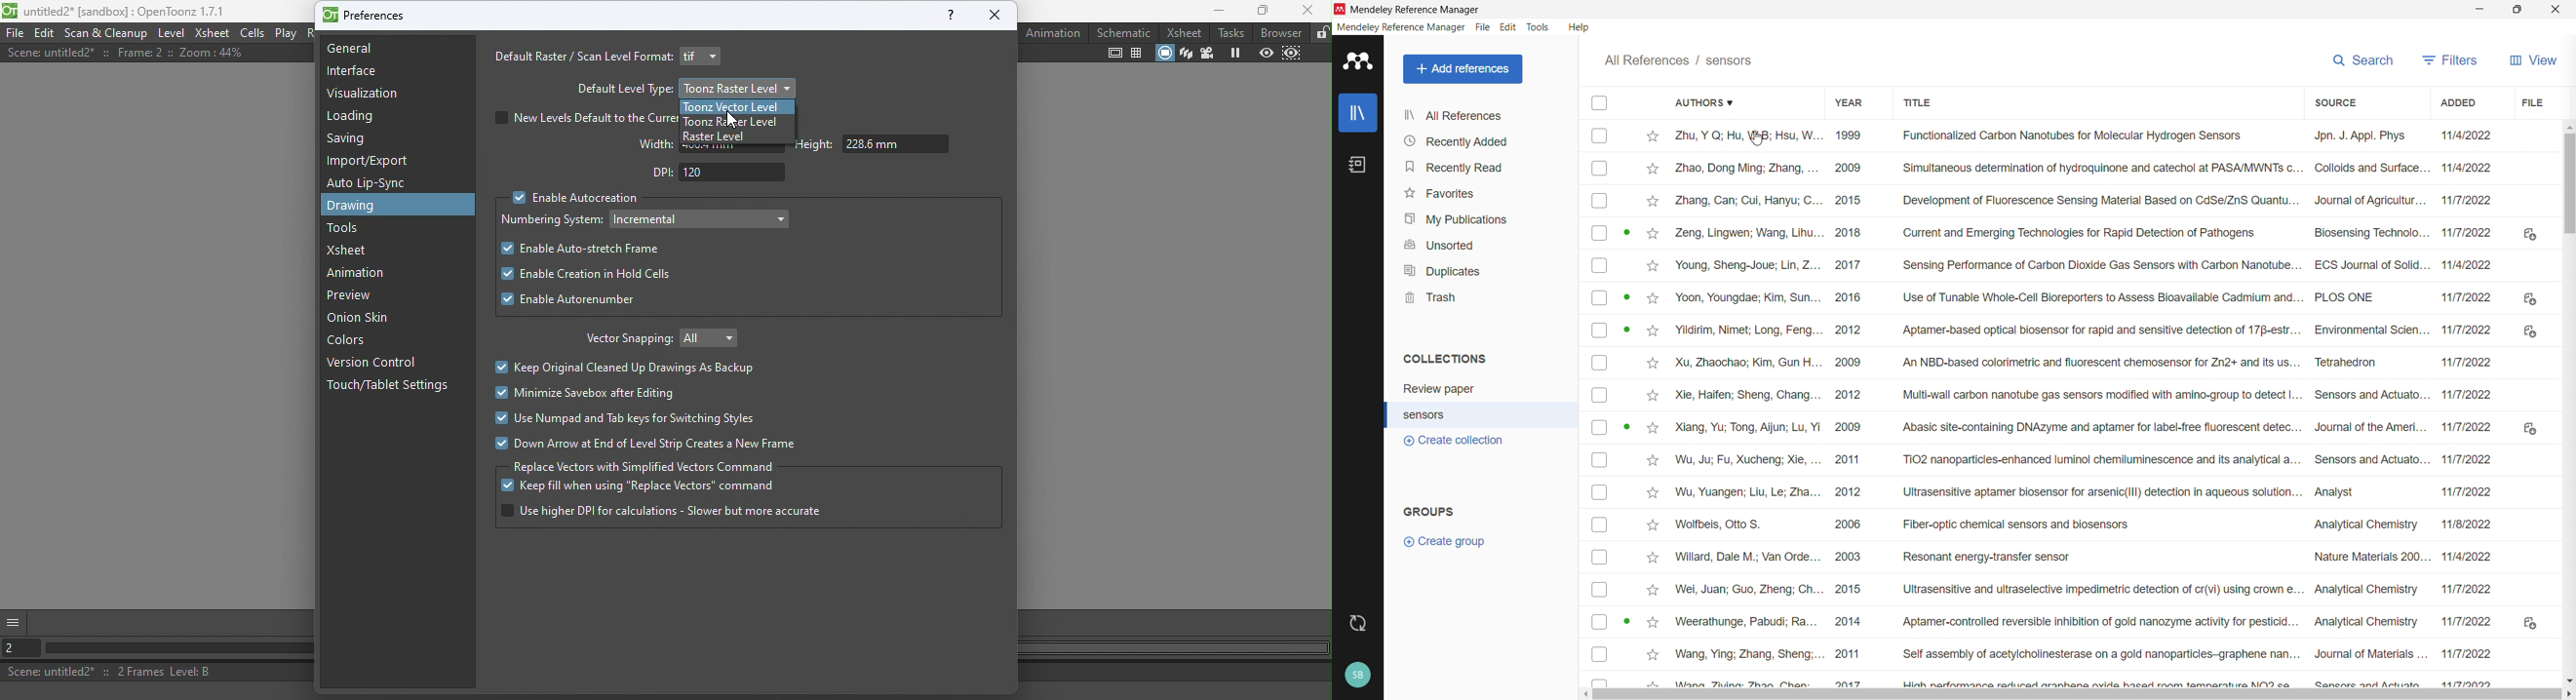 This screenshot has height=700, width=2576. I want to click on Cells, so click(253, 33).